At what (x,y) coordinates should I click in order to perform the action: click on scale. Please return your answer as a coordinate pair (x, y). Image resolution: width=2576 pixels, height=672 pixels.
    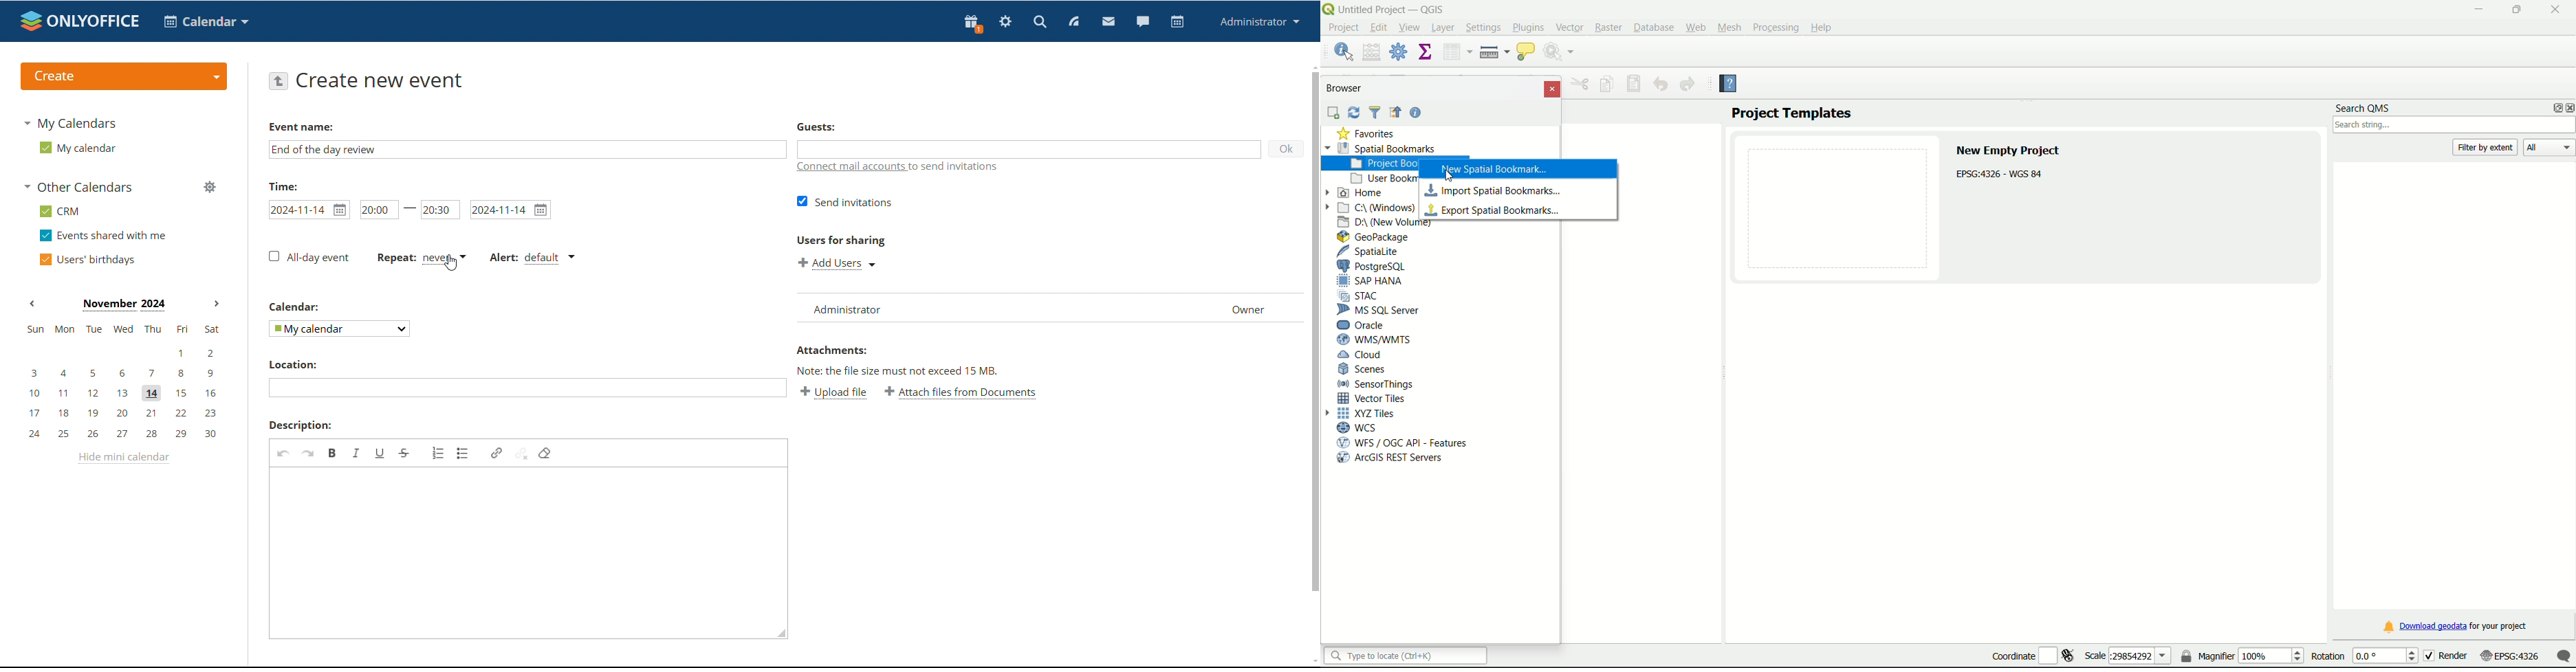
    Looking at the image, I should click on (2534, 658).